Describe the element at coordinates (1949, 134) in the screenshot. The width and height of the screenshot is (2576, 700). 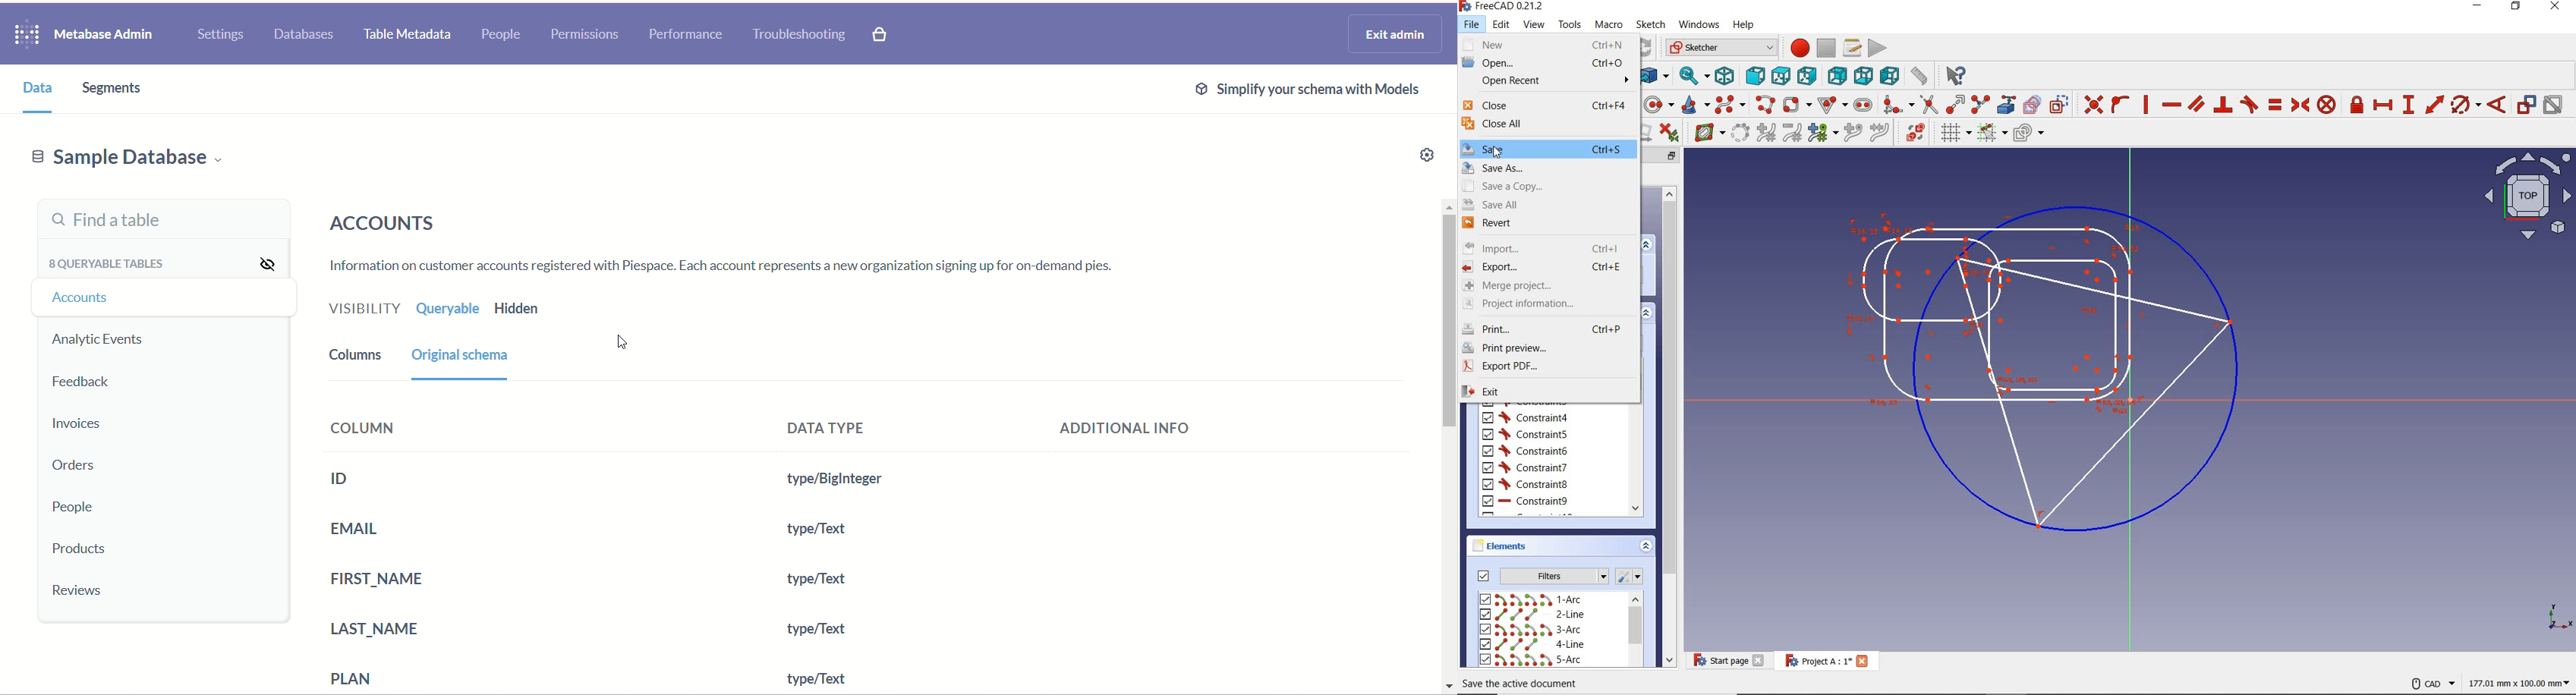
I see `toggle grid` at that location.